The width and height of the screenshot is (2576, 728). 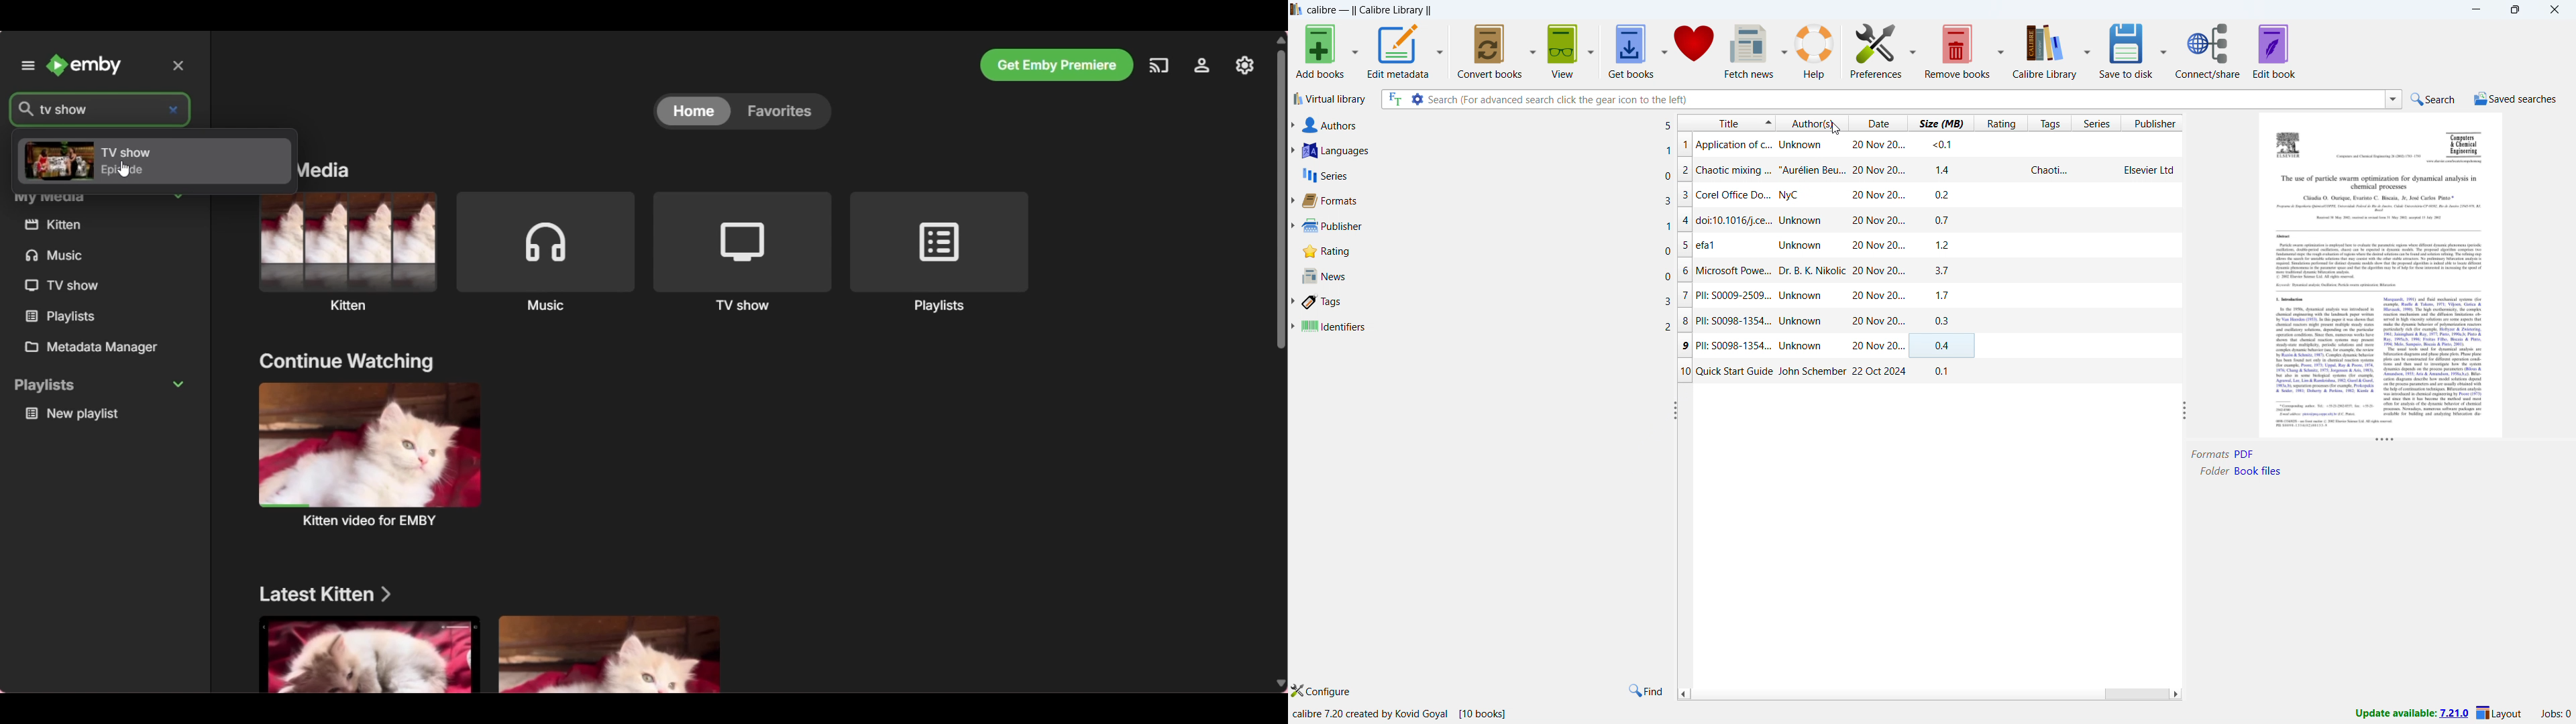 I want to click on My media, so click(x=323, y=170).